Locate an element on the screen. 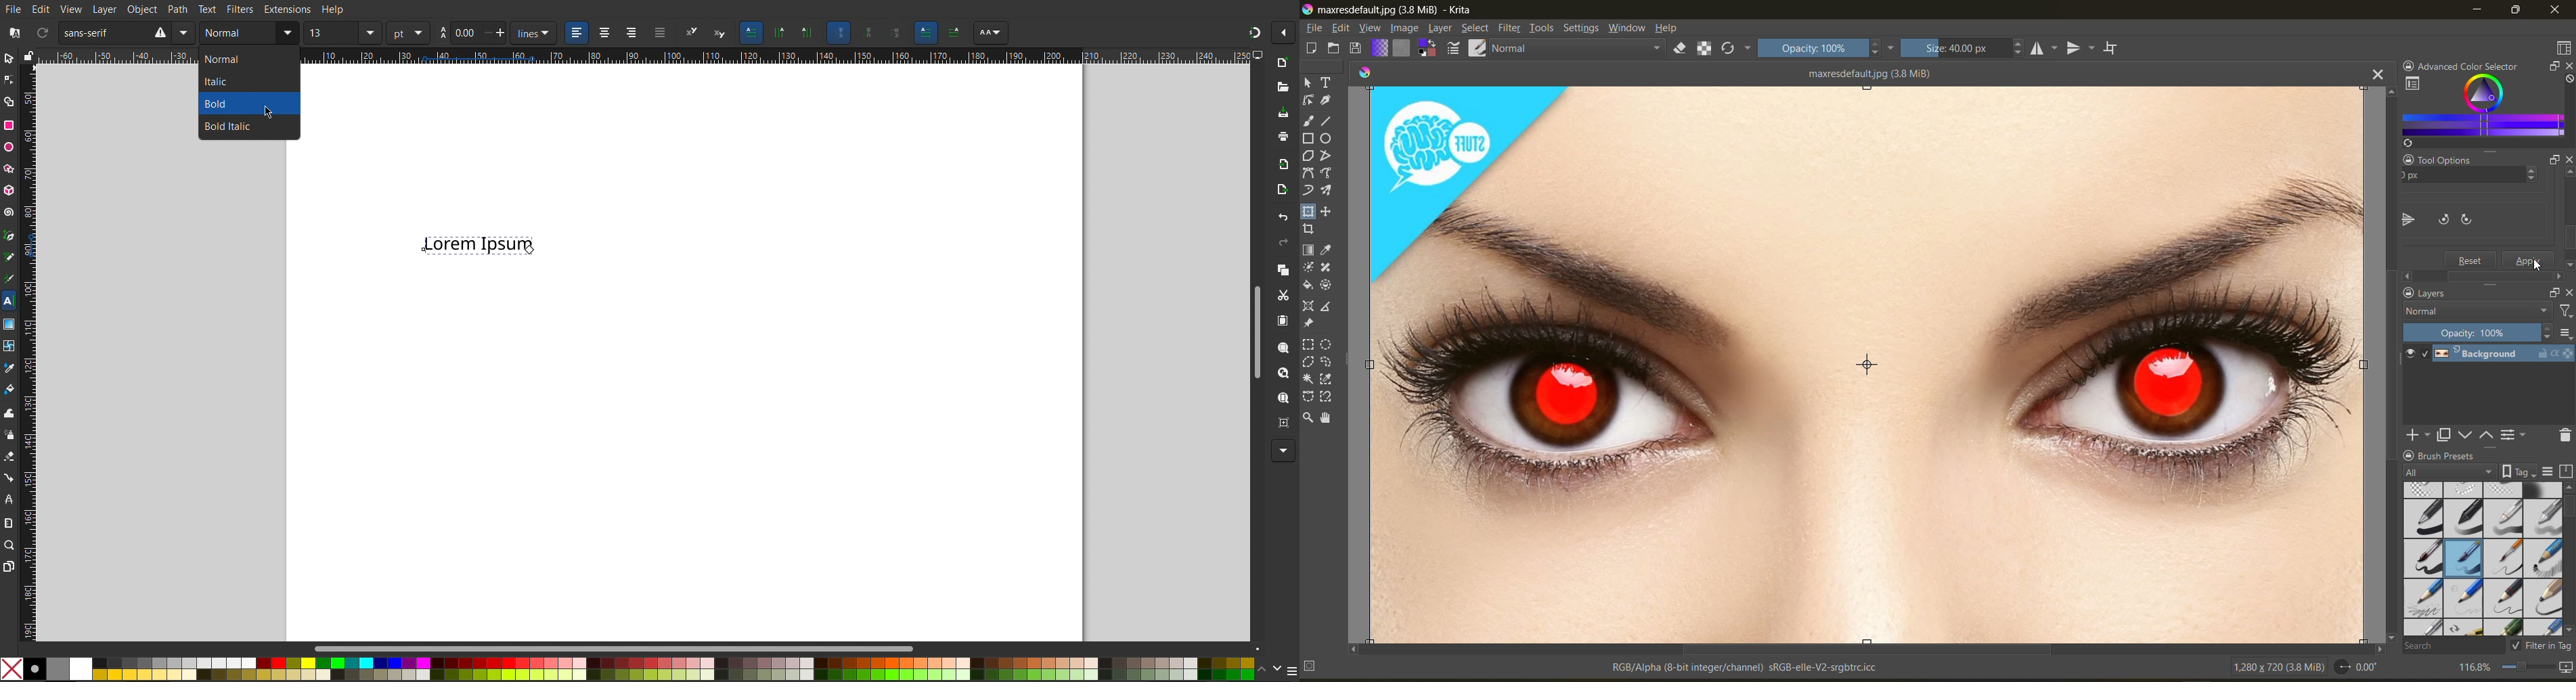 This screenshot has width=2576, height=700. Font options is located at coordinates (990, 33).